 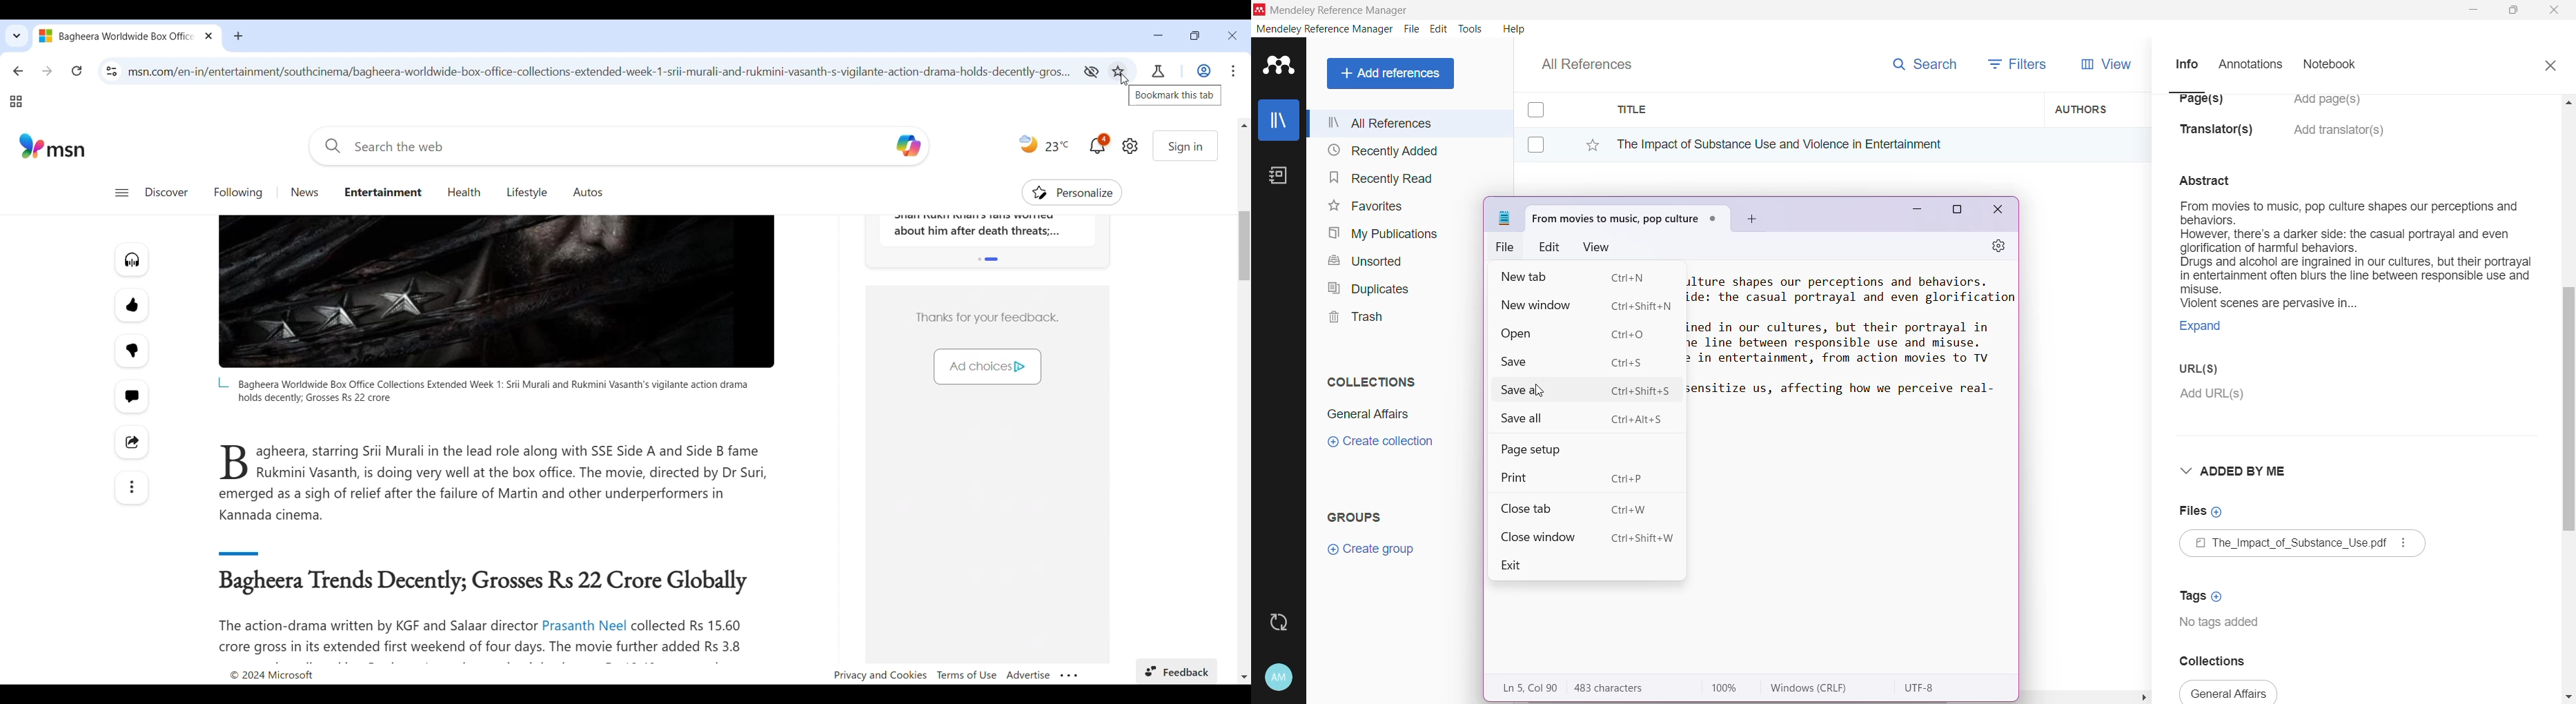 I want to click on Click to Add Pages, so click(x=2334, y=106).